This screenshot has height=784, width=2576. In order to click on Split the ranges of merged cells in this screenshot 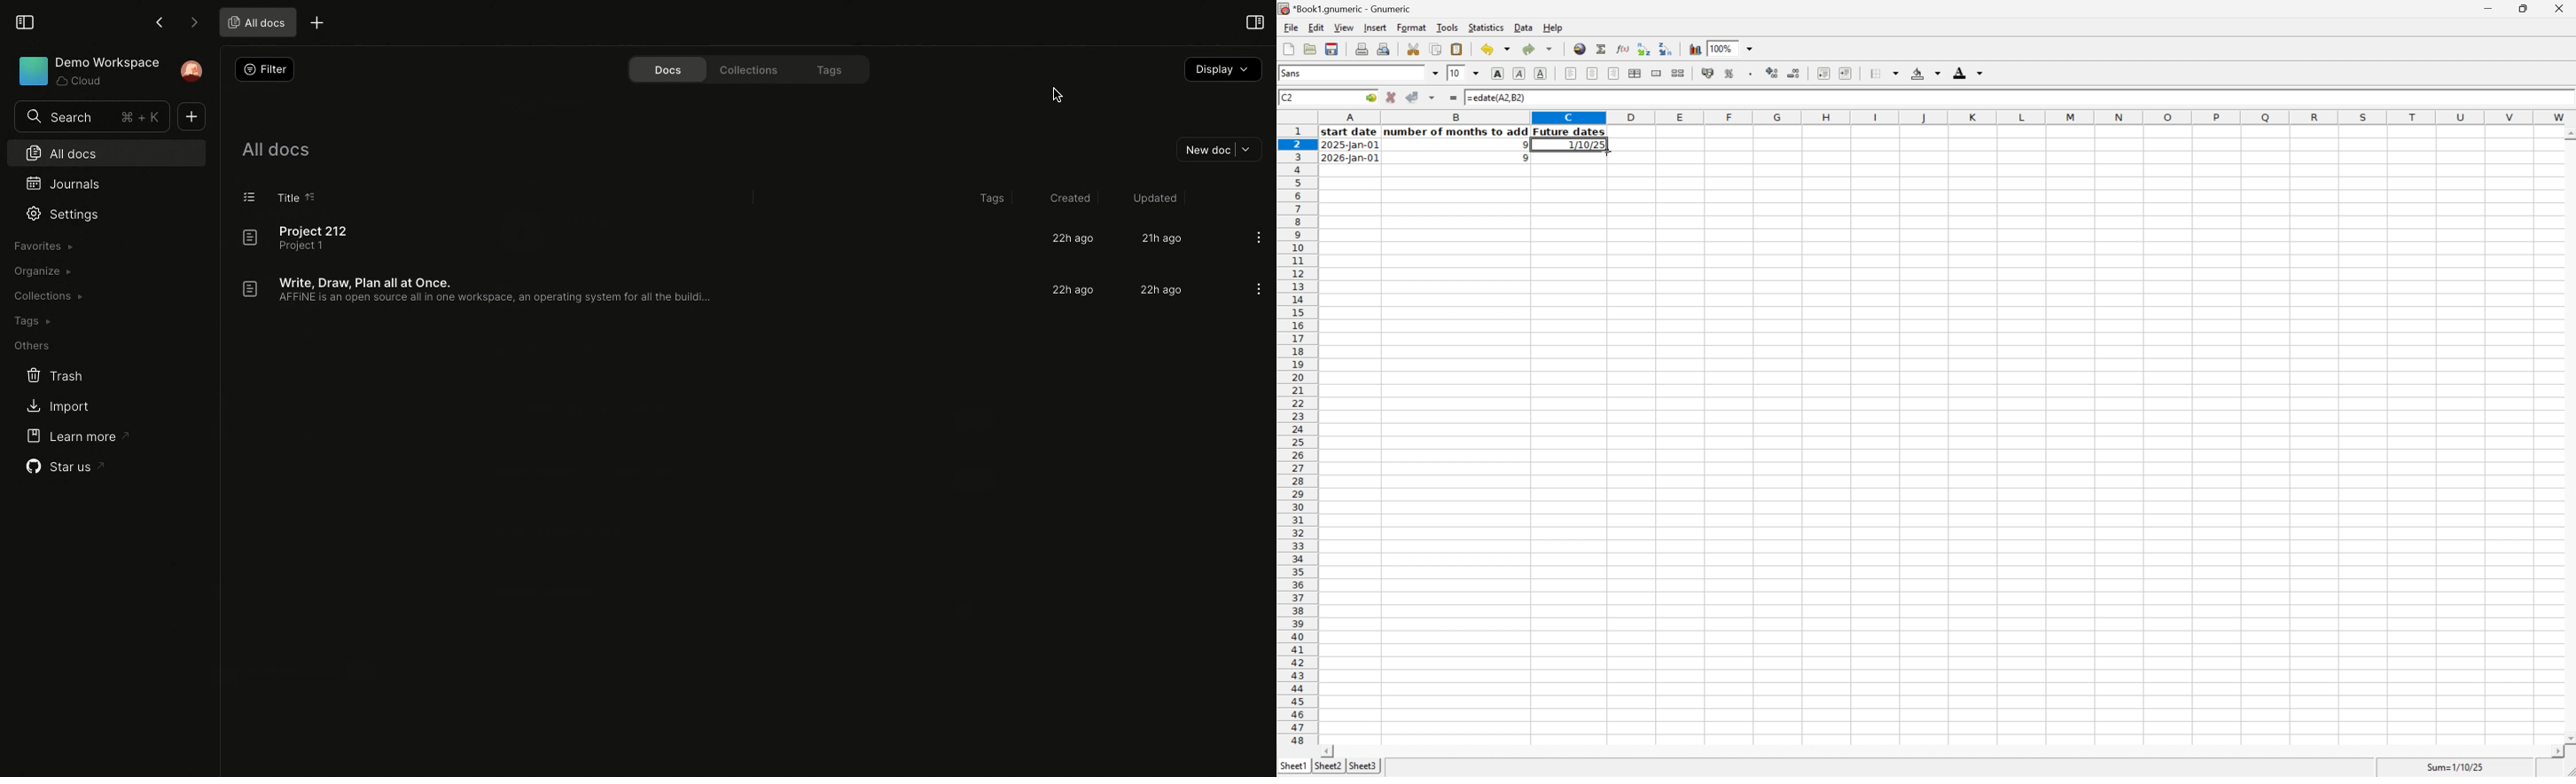, I will do `click(1678, 72)`.